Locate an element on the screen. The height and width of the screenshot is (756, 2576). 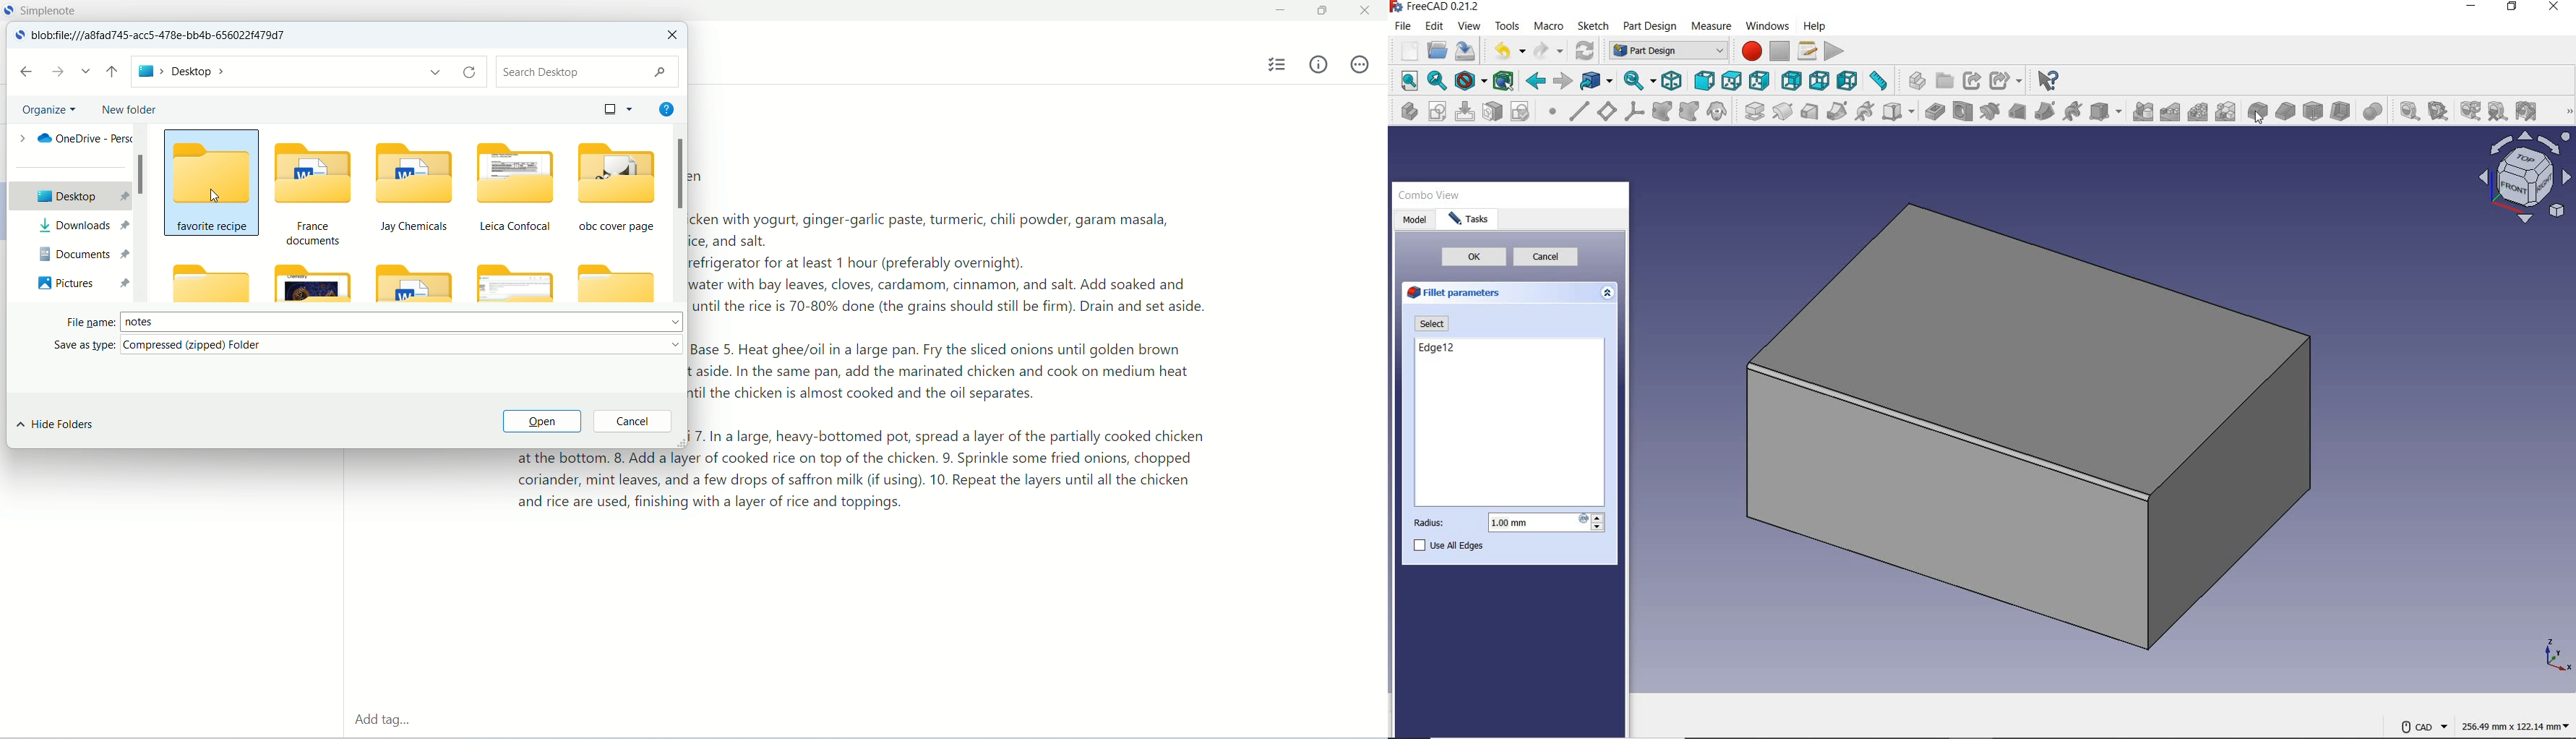
folders is located at coordinates (467, 219).